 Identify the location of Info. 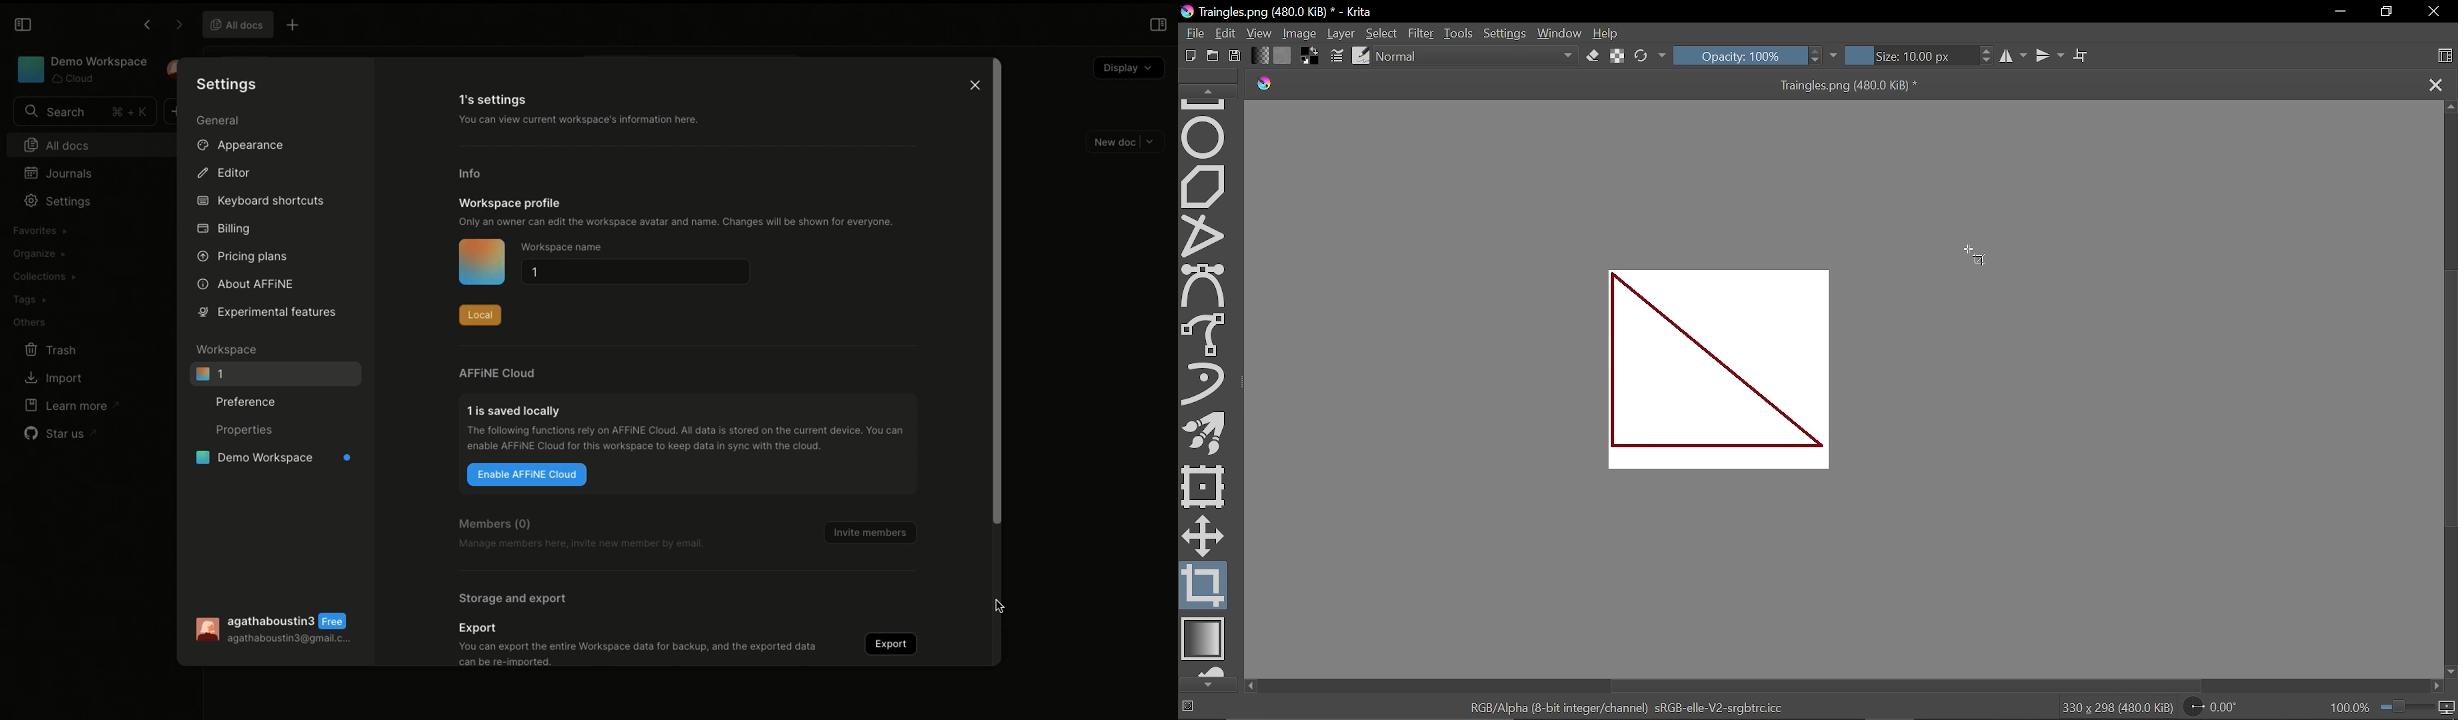
(469, 172).